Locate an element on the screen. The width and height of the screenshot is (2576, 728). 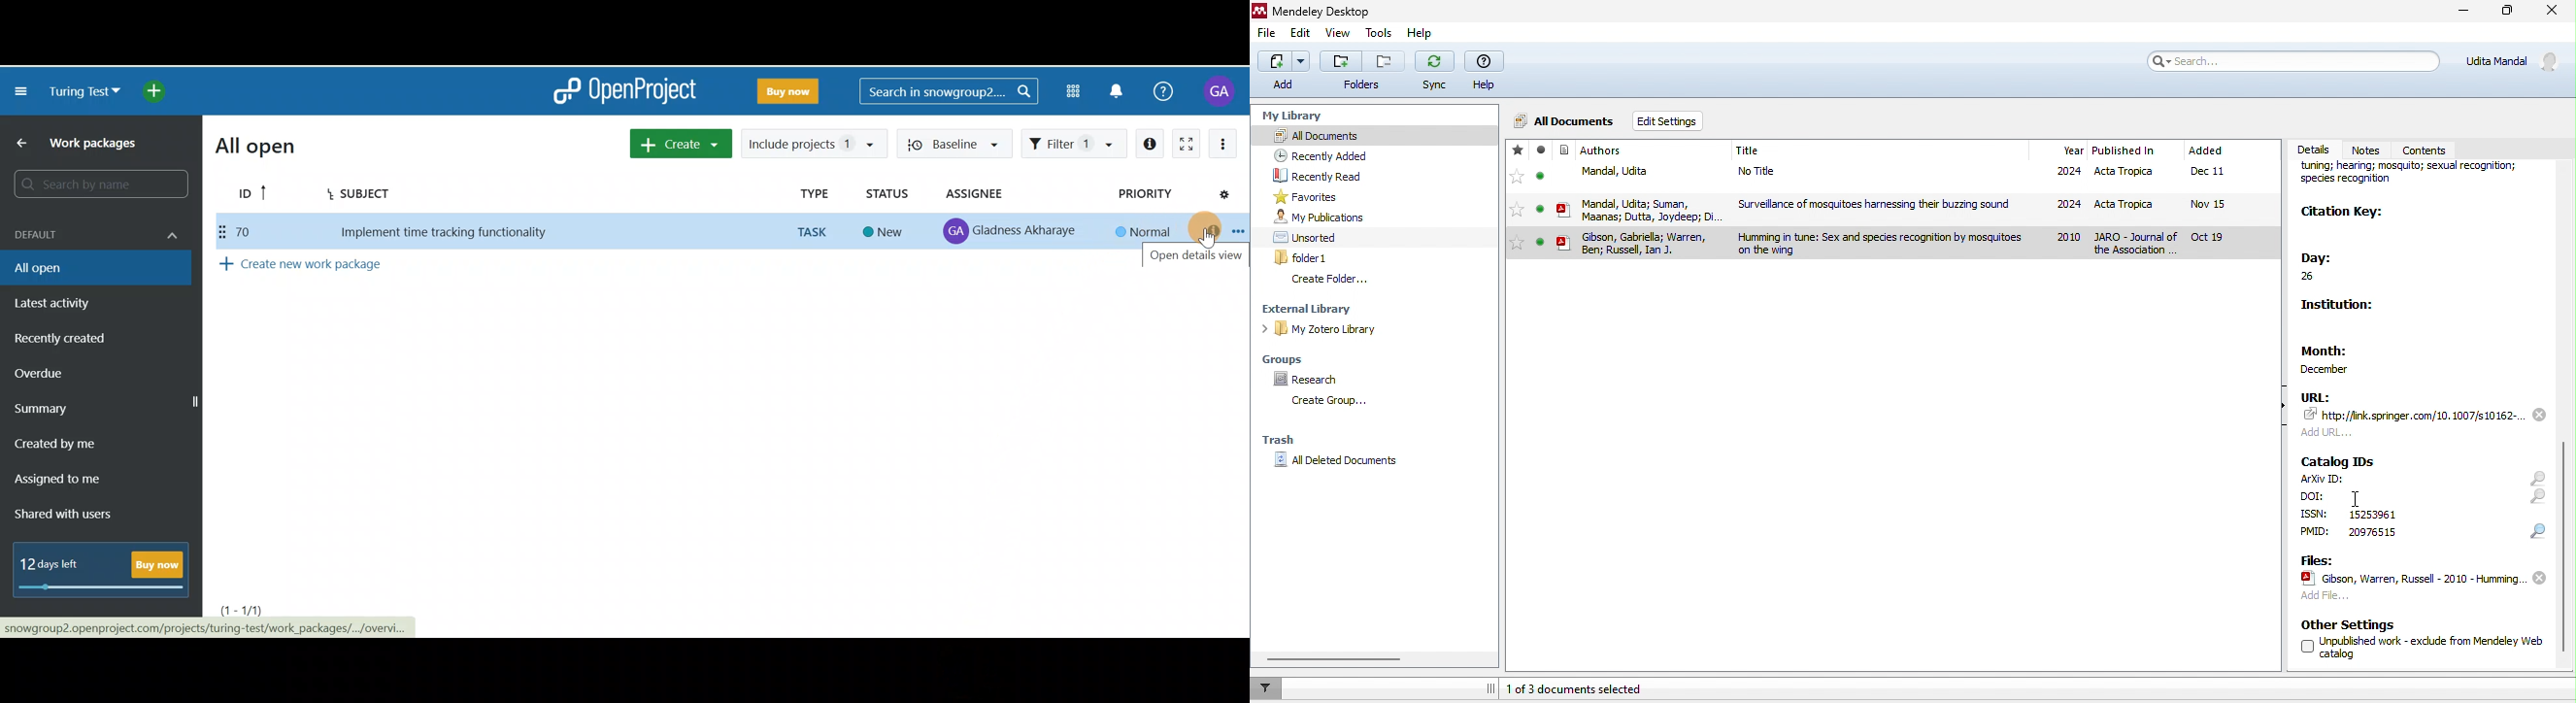
Turing test is located at coordinates (87, 92).